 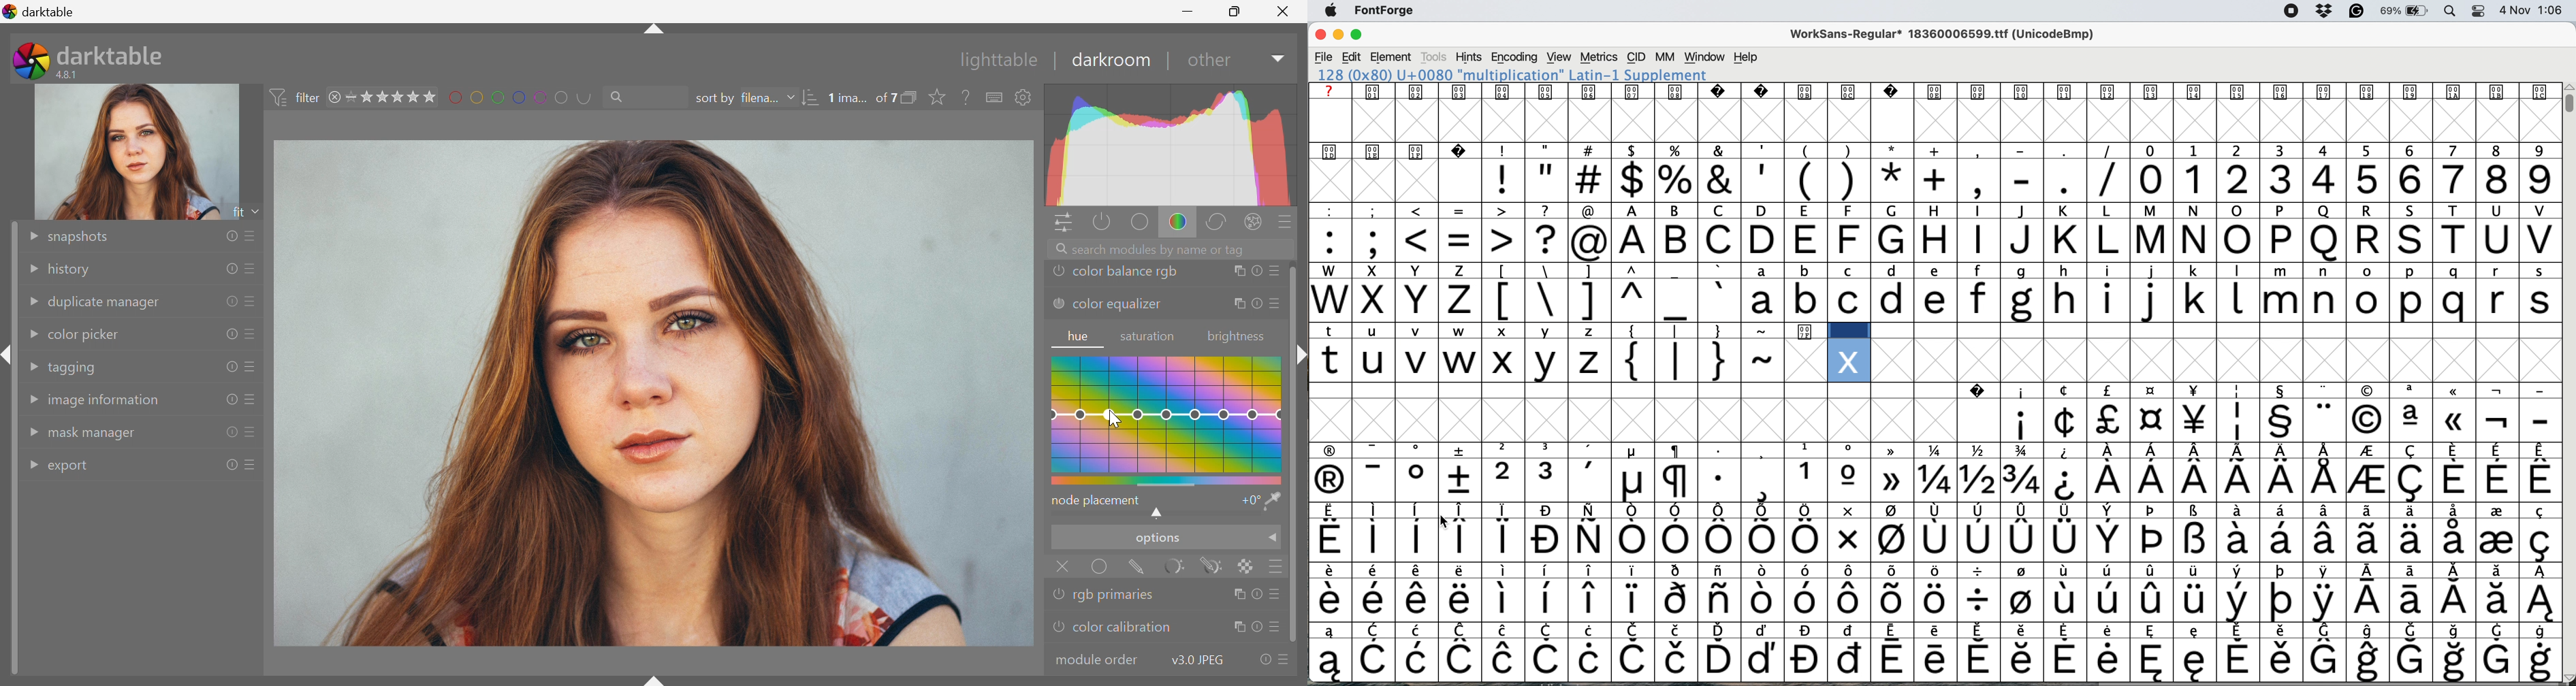 What do you see at coordinates (138, 152) in the screenshot?
I see `image` at bounding box center [138, 152].